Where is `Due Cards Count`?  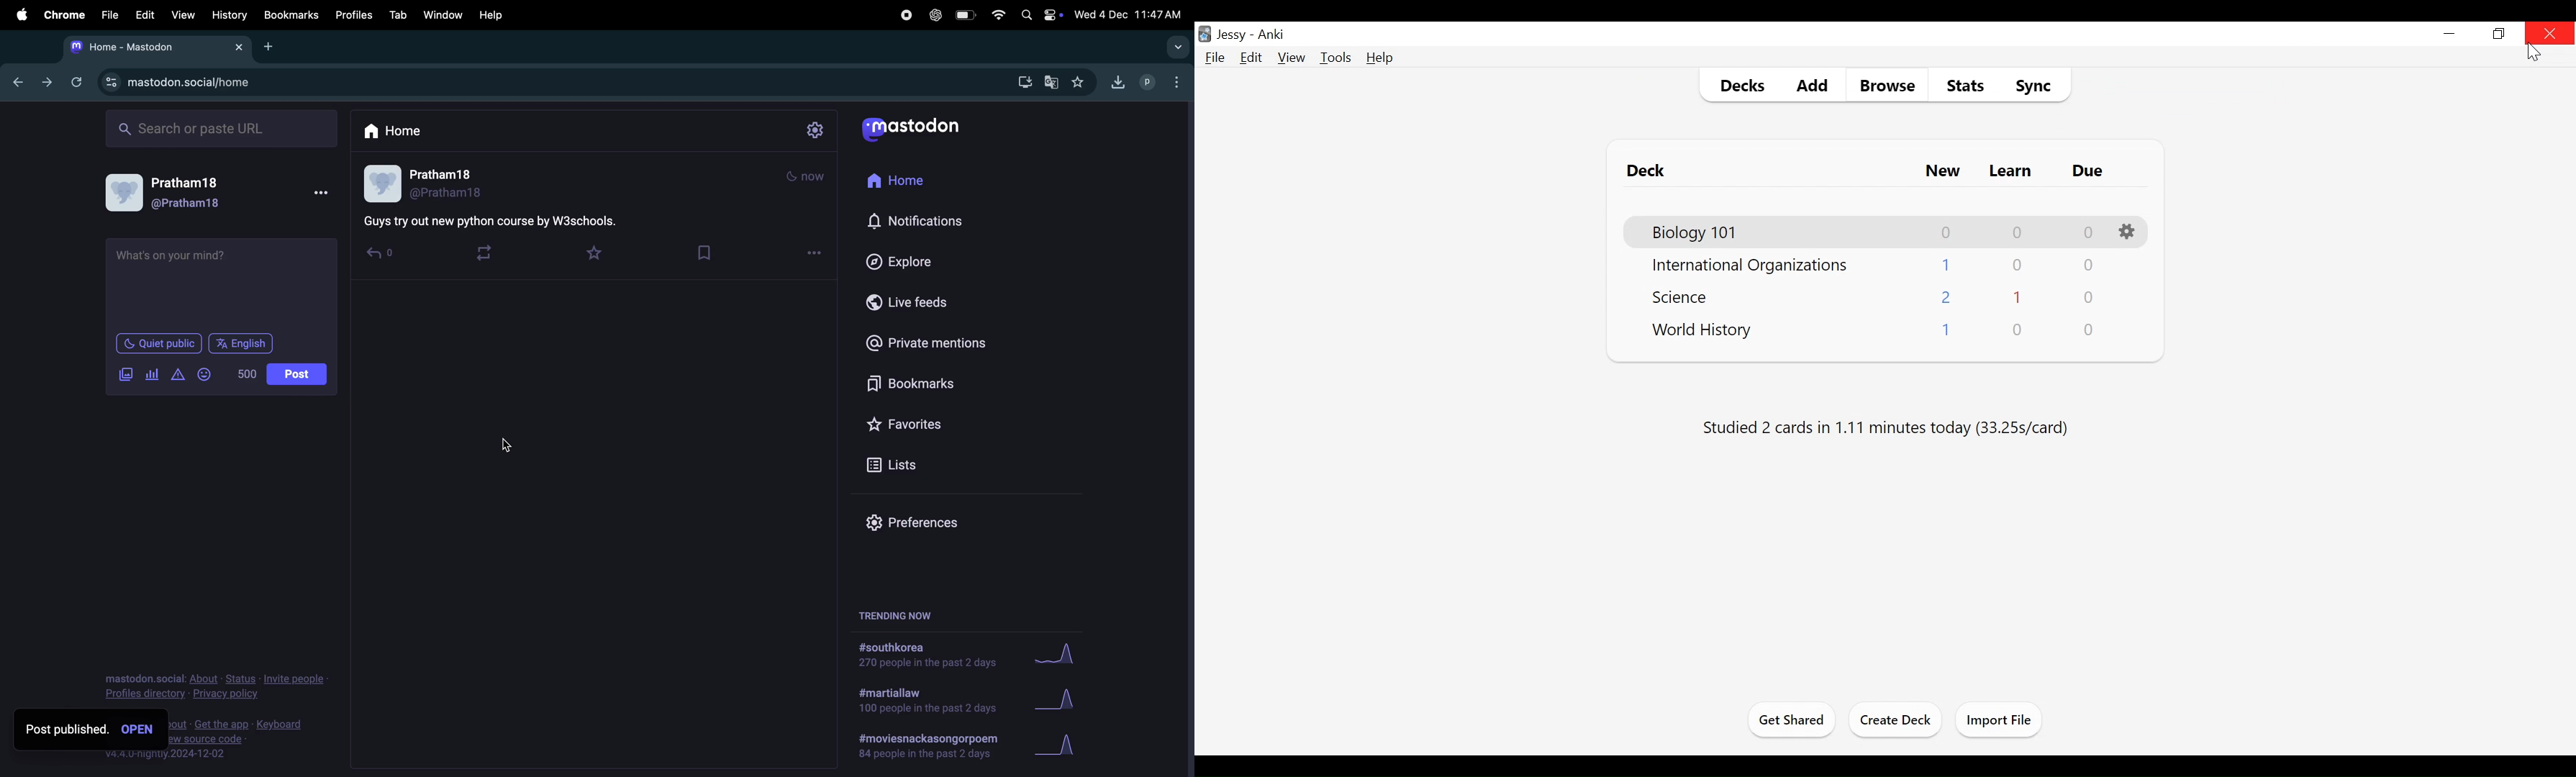
Due Cards Count is located at coordinates (2090, 265).